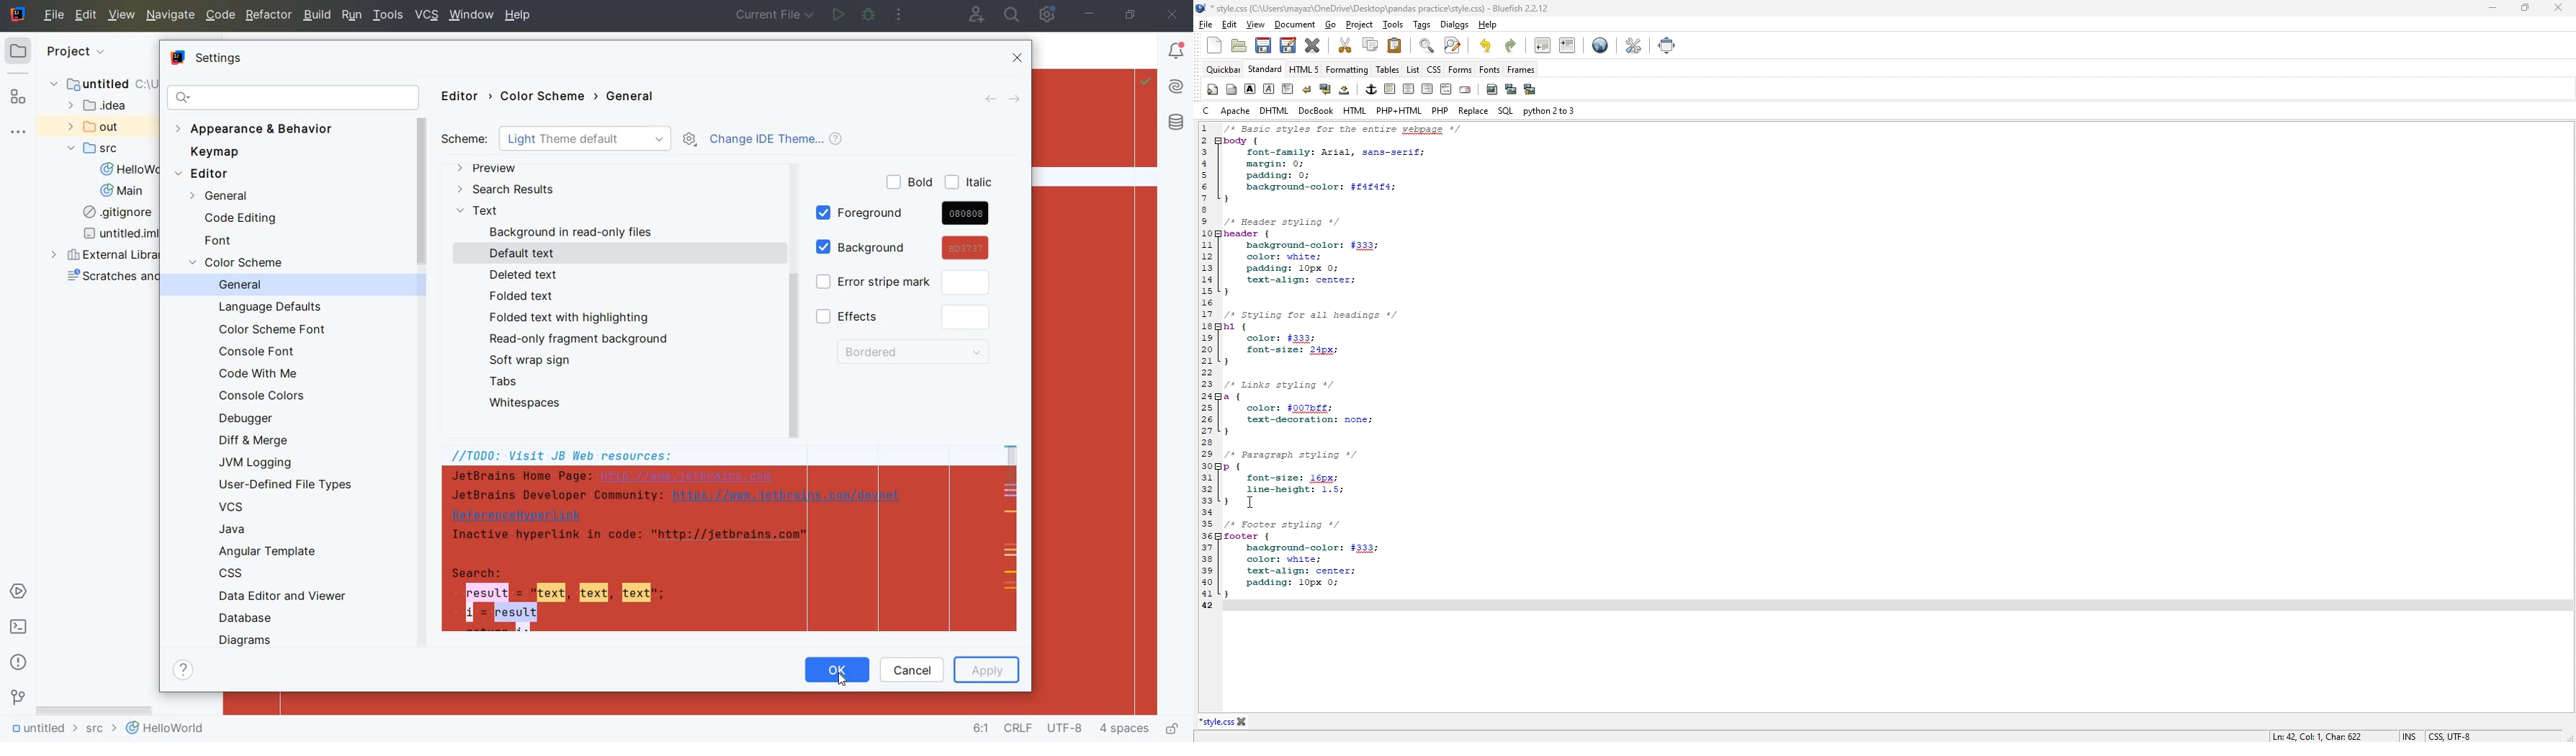 This screenshot has height=756, width=2576. I want to click on 1 /* Basic styles for entire webpage */ 2 body { 3 font-family: Arial, sans-serif; 4 margin: 0; 5 padding: 0; 6 background-color: $f4f4f4; 7} 8 9 /* Header styling */ 10 header { 11 background-color: #333; 12 color: white; 13 padding: 10px 0; 14 text-align: center; 15 } 16 17 /* Styling for all headings */ 18 h1 { 19 color: #333; 20 font-size: 24px; 21 } 22 23 /* Links styling */ 24 a { 25 color: #007bff; 26 text-decoration: none; 27 } 28 29 /* Paragraph styling */ 30 p { 31 font-size: 16px; 32 line-height: 1.5; 33 } 34 35 /* Footer styling */ 36 footer {37 background-color: #333; 38 color: white; 39 text-align: center; 40 padding: 10px 0; 41 } 42, so click(1332, 368).